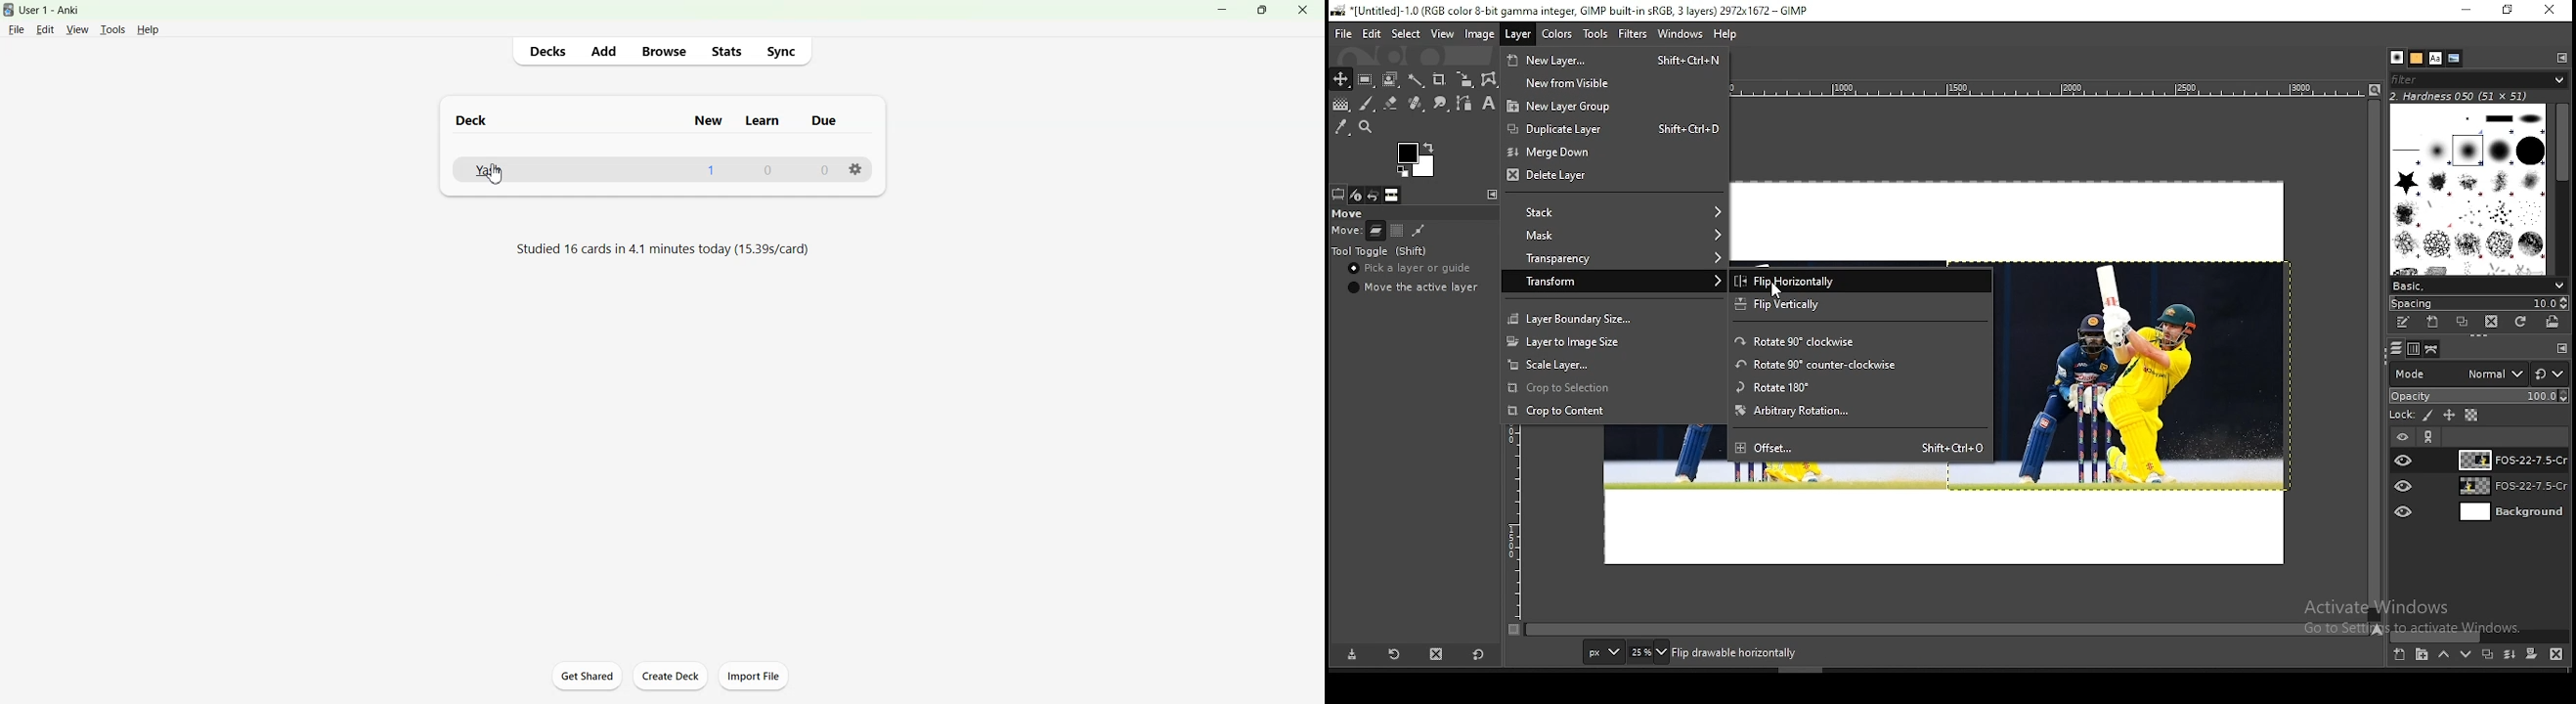 The height and width of the screenshot is (728, 2576). Describe the element at coordinates (1516, 35) in the screenshot. I see `layer` at that location.